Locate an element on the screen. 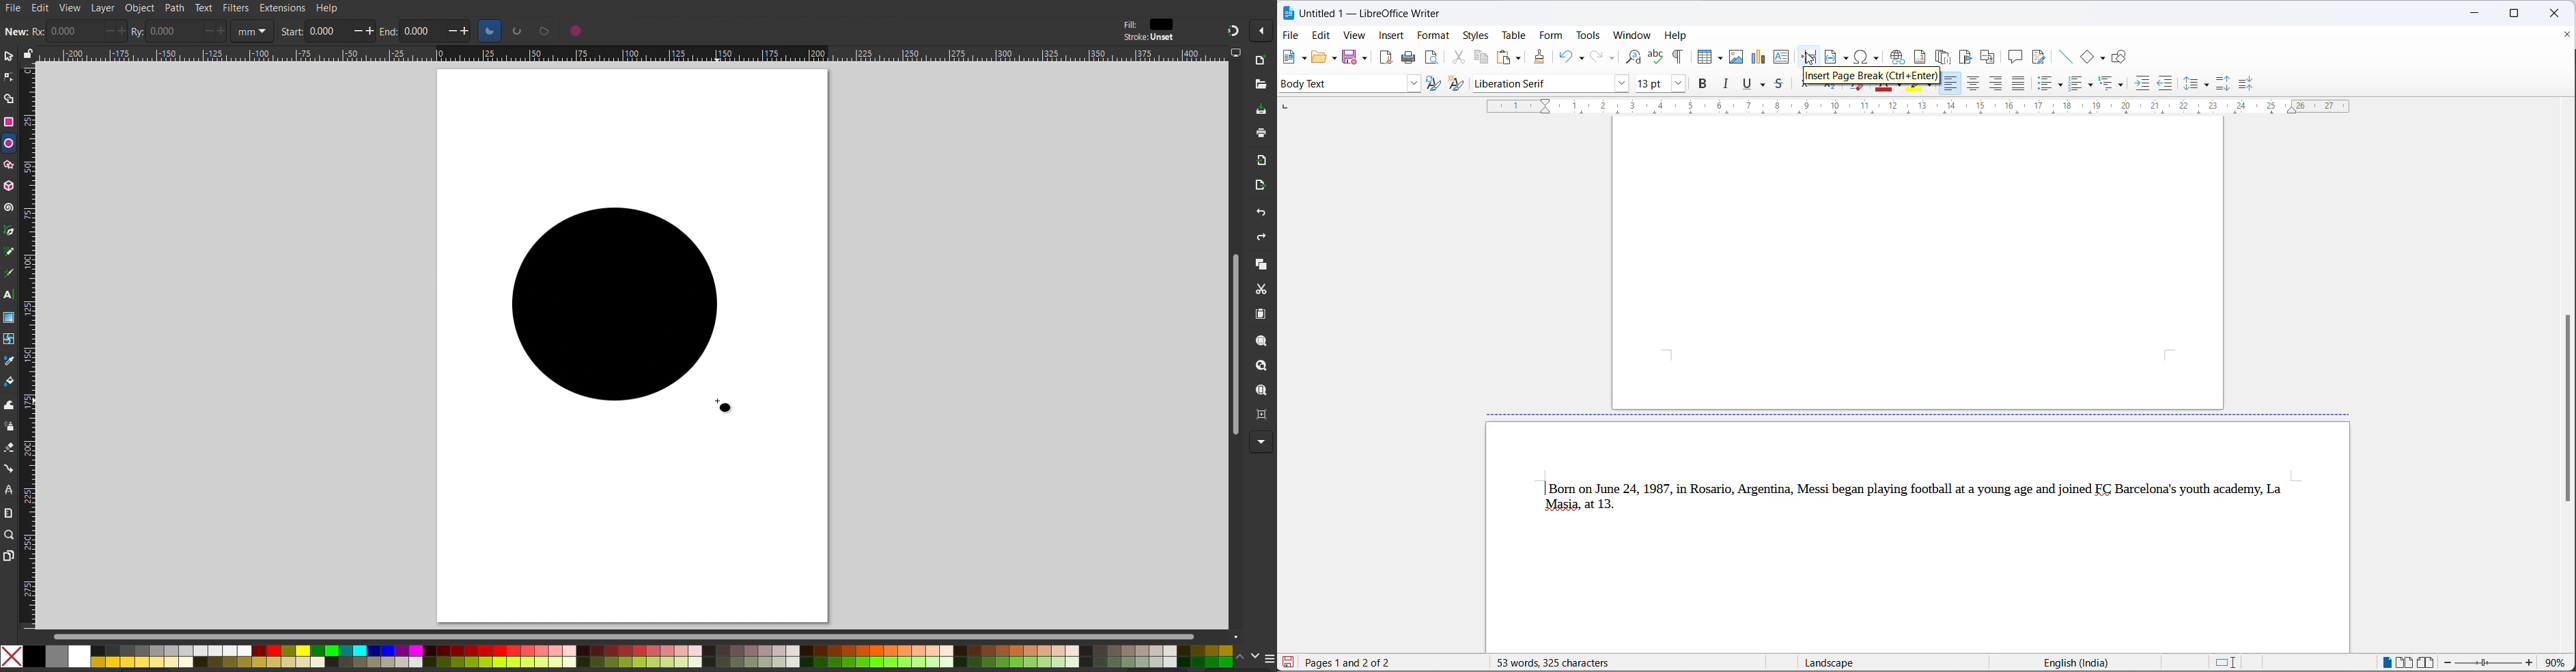  Help is located at coordinates (327, 8).